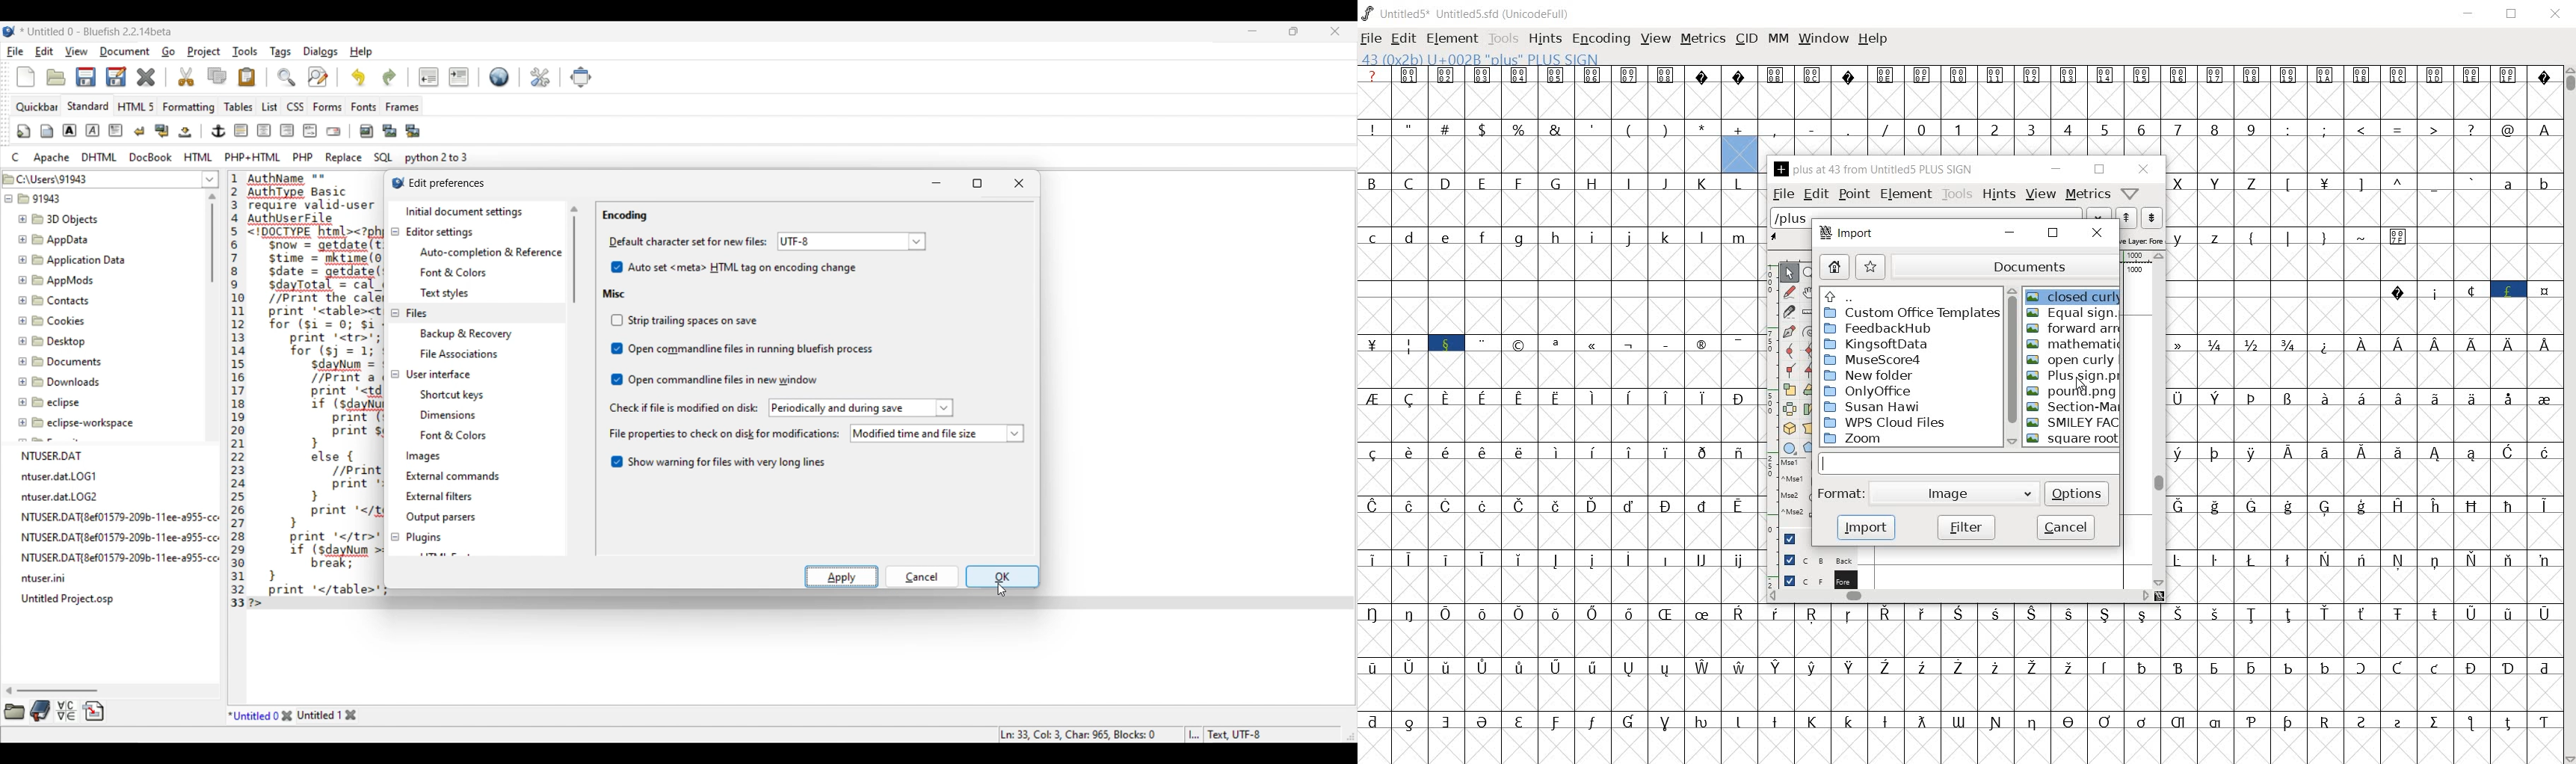  Describe the element at coordinates (439, 375) in the screenshot. I see `User interface settings` at that location.